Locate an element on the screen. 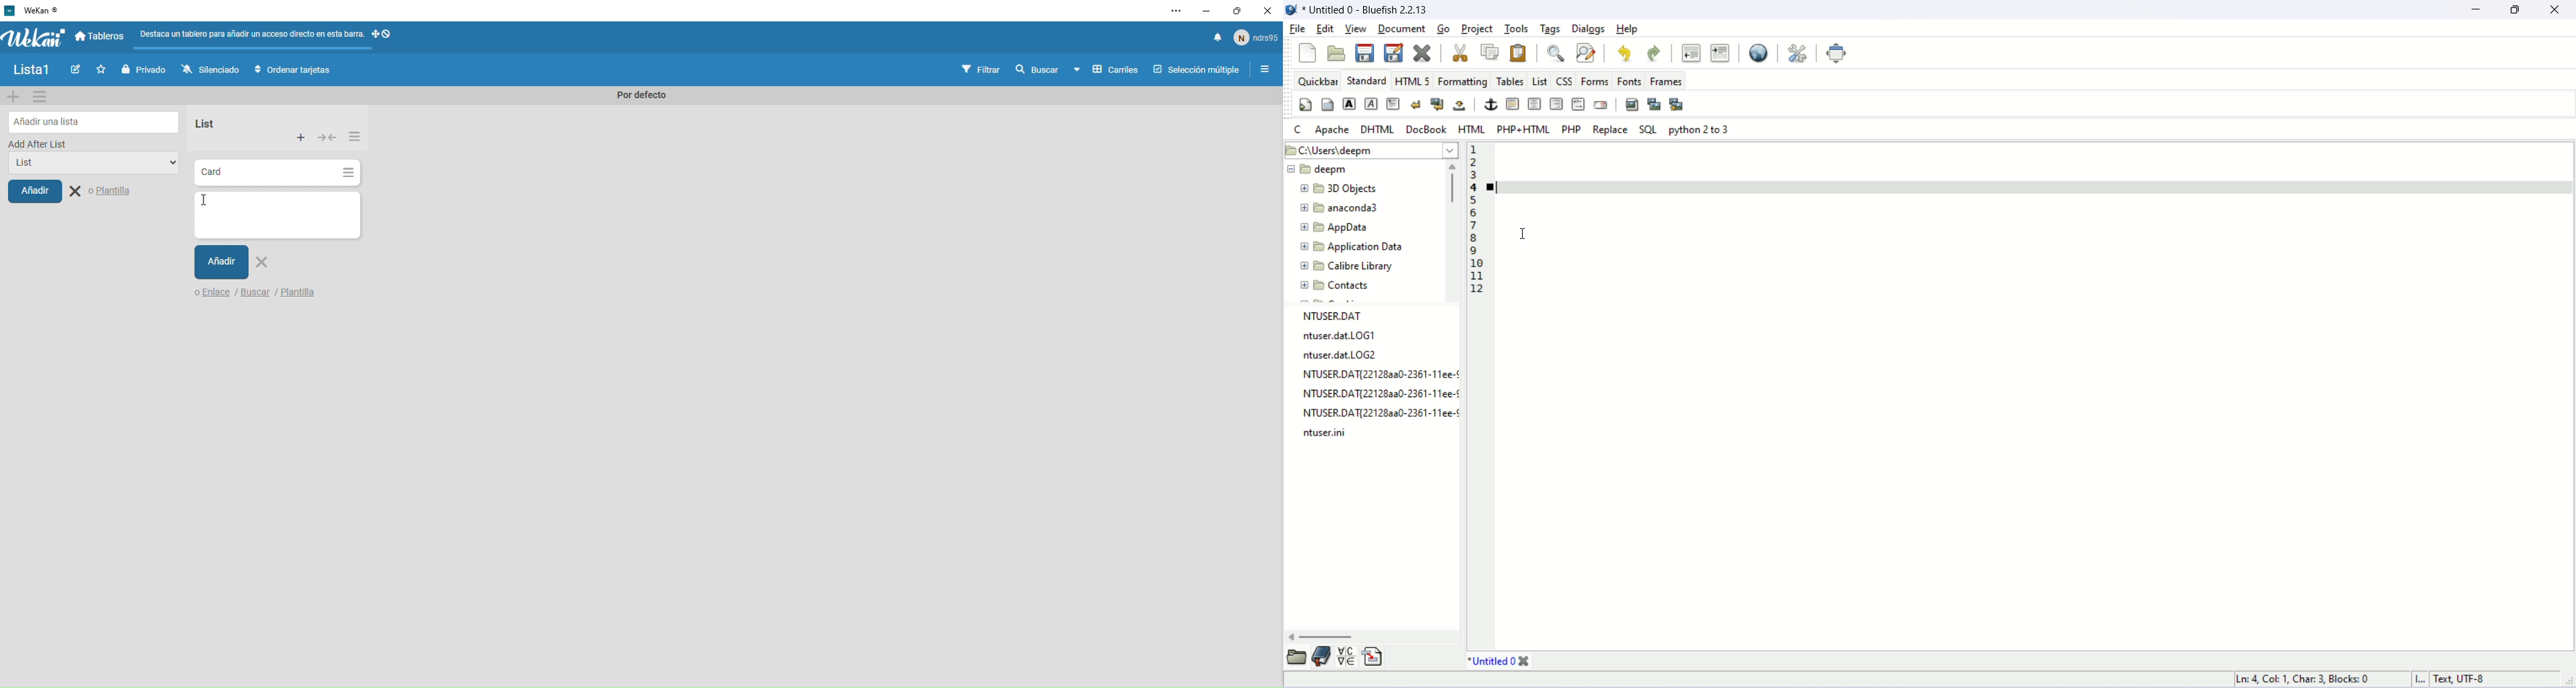 The width and height of the screenshot is (2576, 700). bookmark is located at coordinates (1495, 188).